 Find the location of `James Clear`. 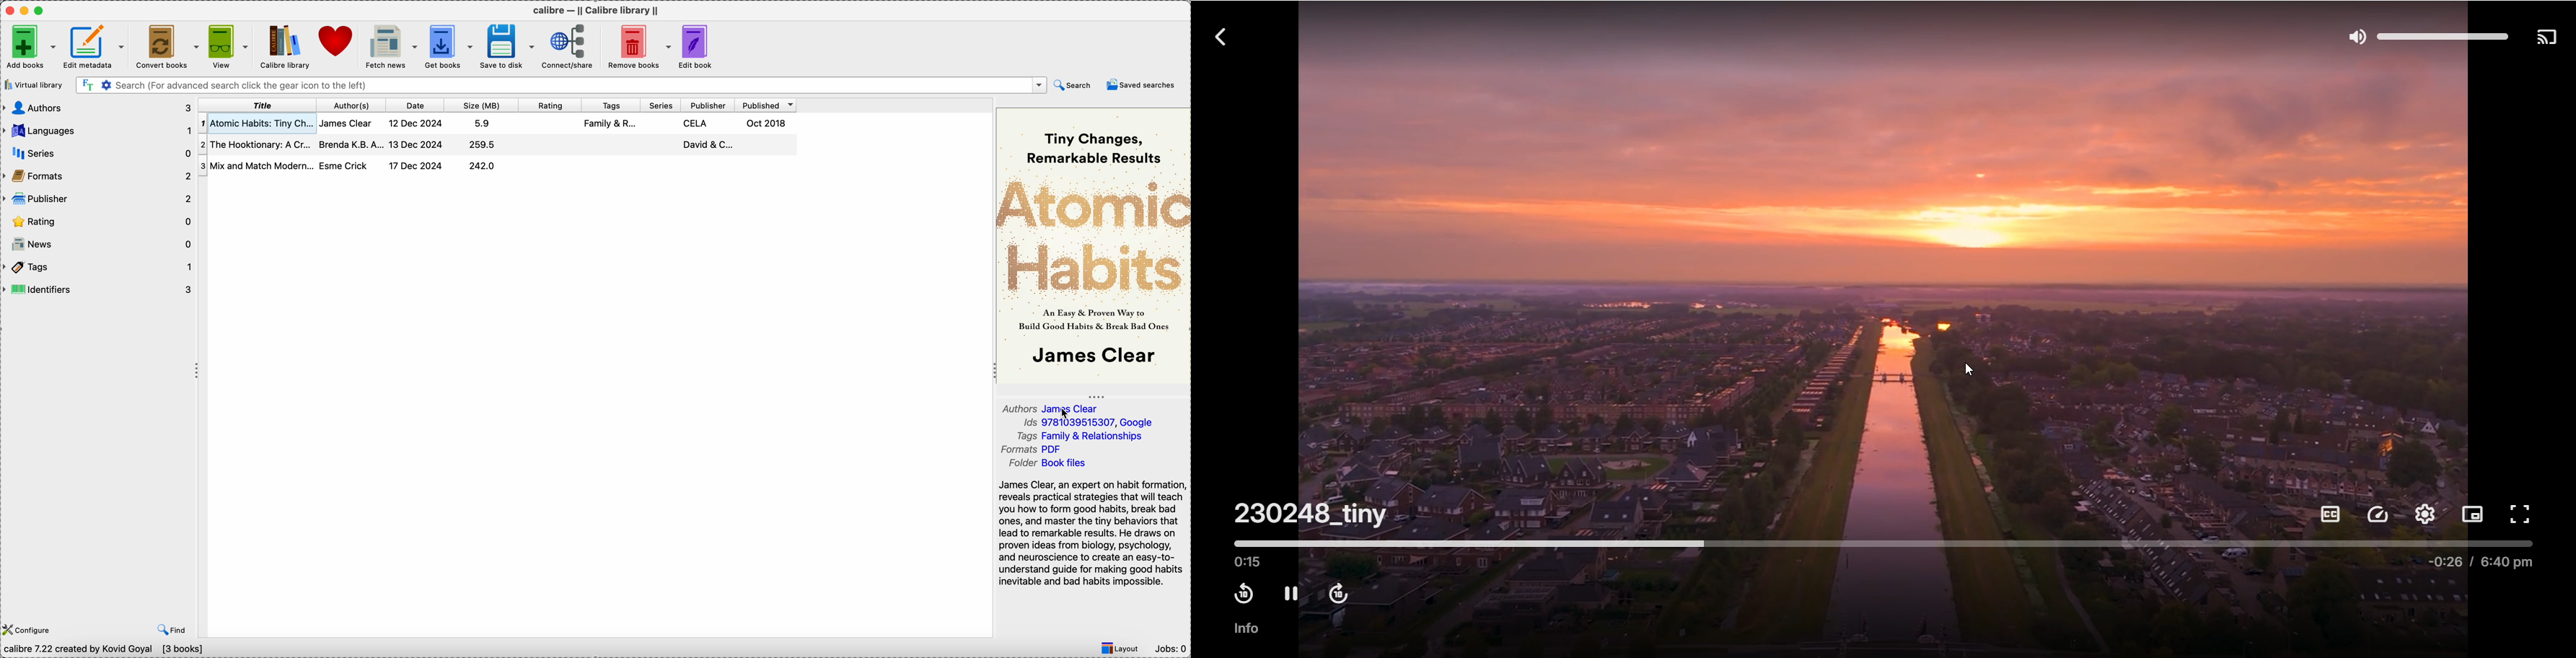

James Clear is located at coordinates (347, 124).